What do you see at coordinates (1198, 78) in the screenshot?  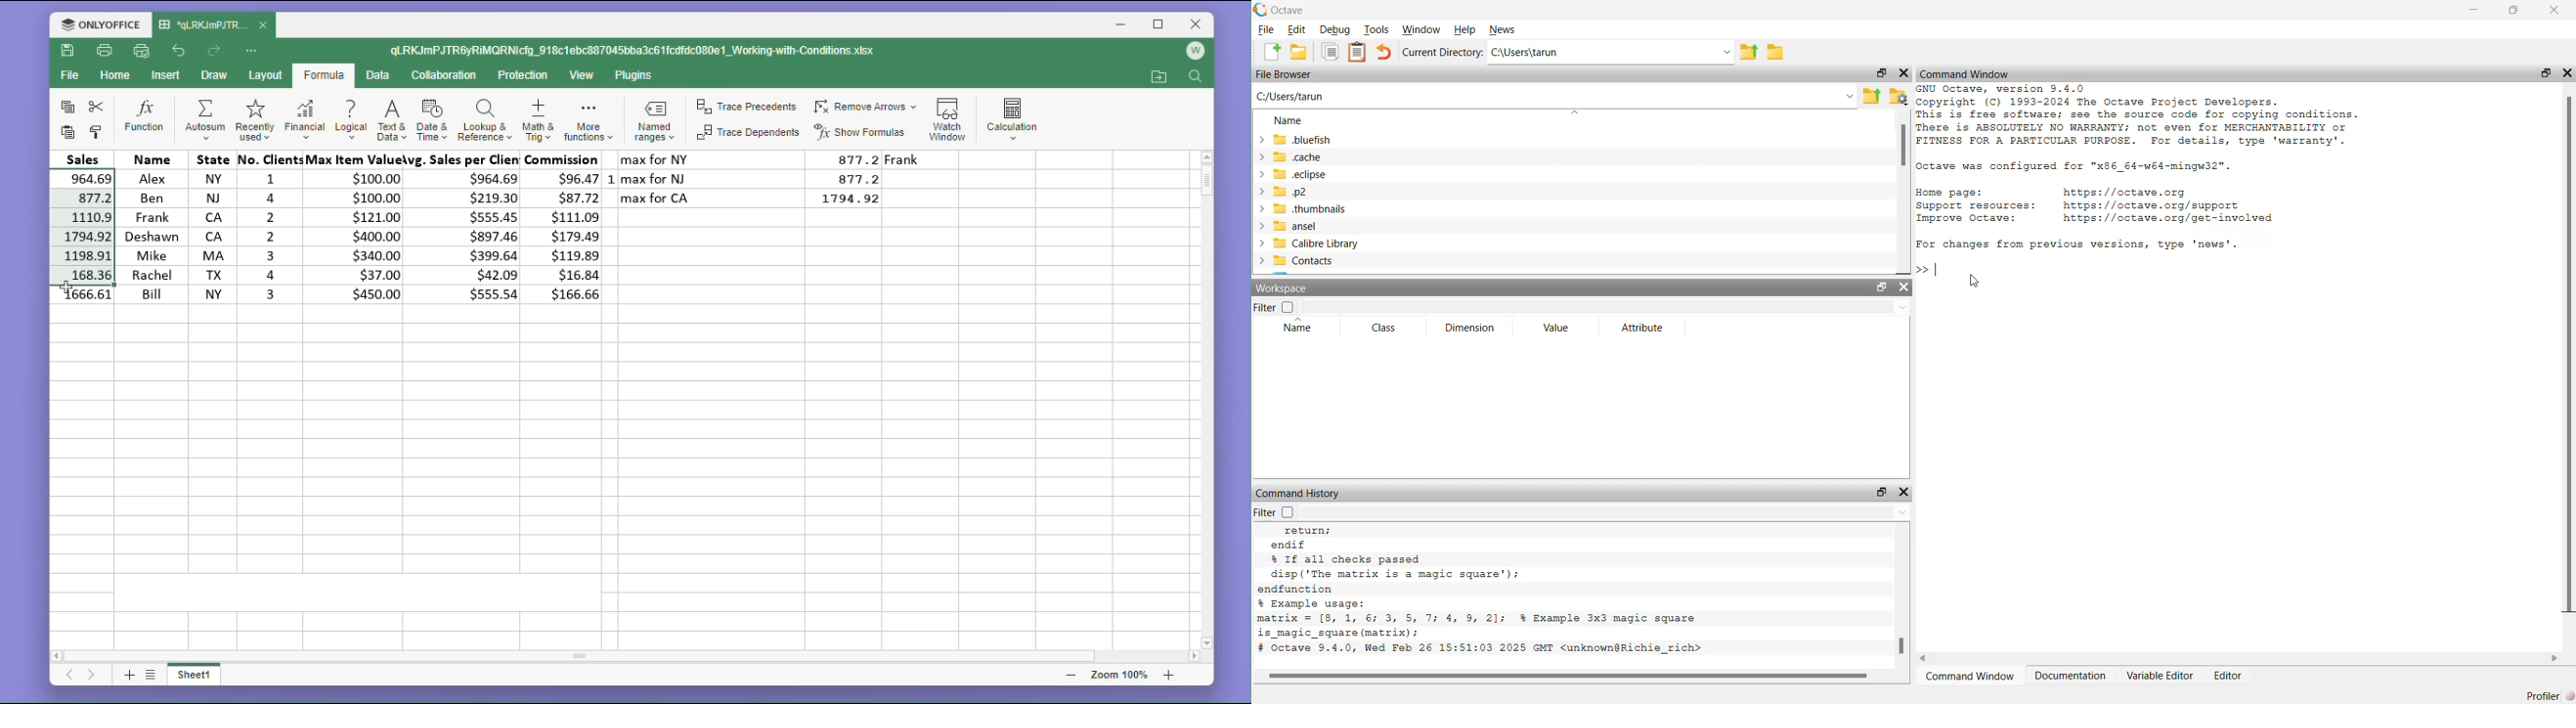 I see `find` at bounding box center [1198, 78].